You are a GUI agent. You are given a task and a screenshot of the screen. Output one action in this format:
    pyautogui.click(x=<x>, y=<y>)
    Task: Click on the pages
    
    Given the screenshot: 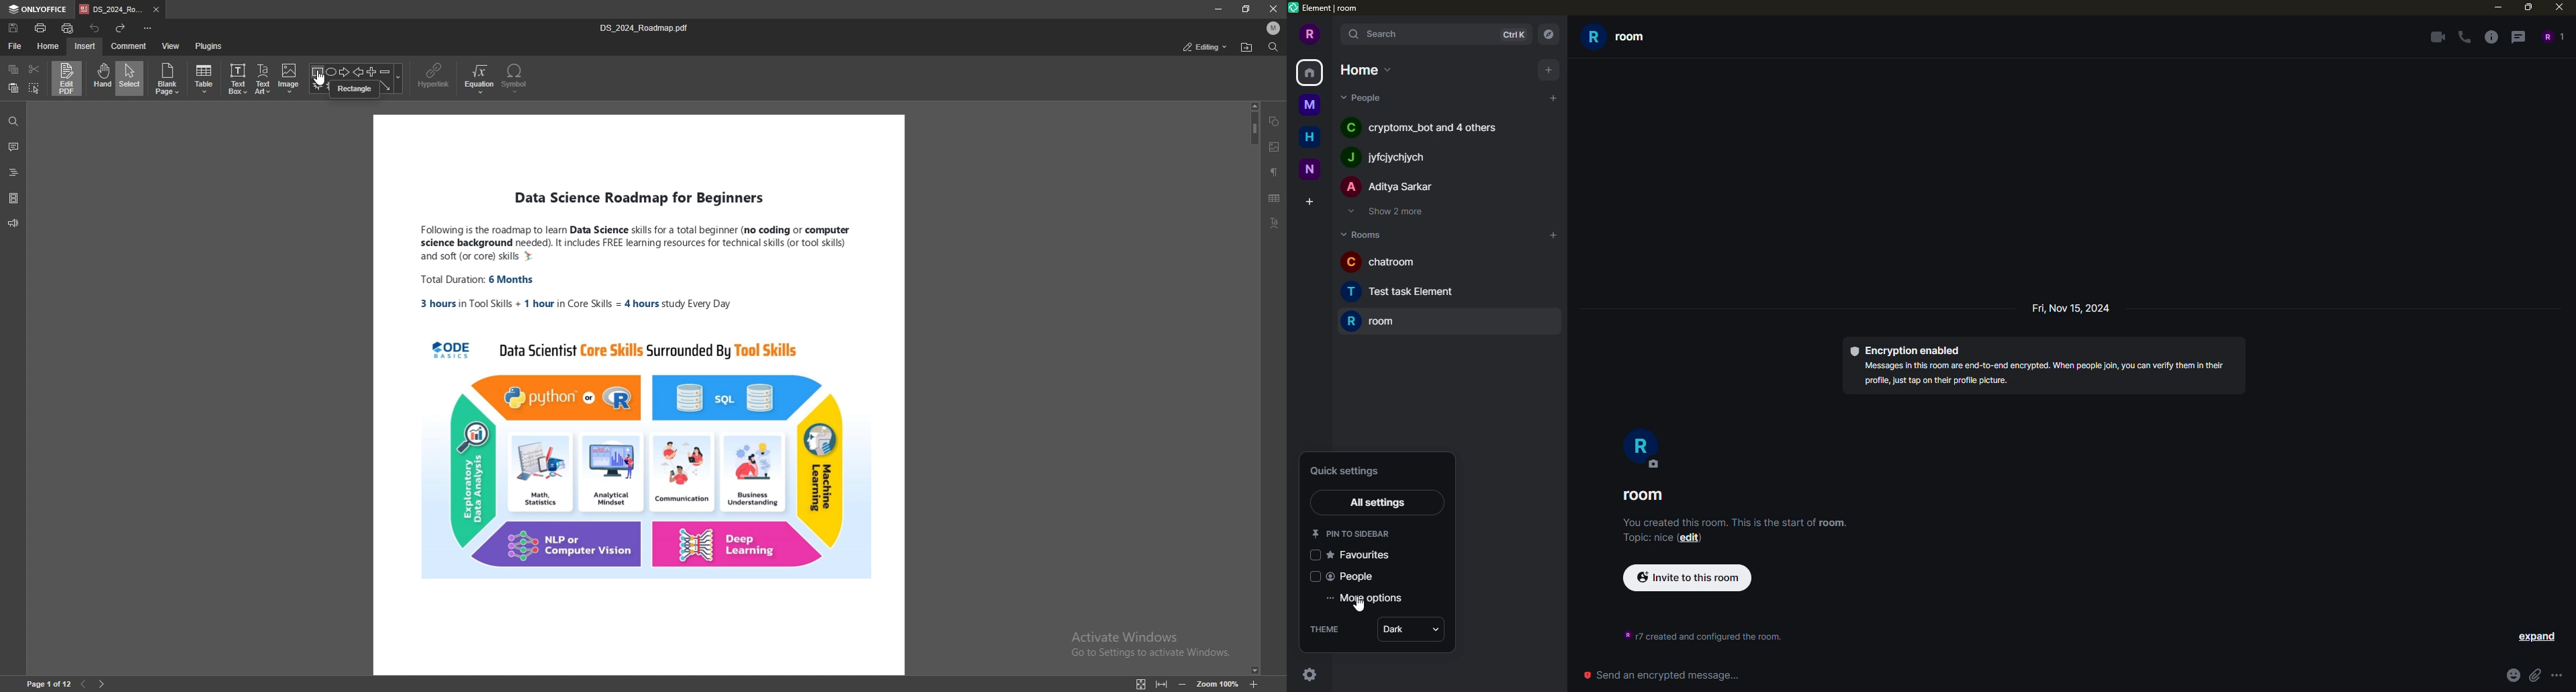 What is the action you would take?
    pyautogui.click(x=13, y=197)
    